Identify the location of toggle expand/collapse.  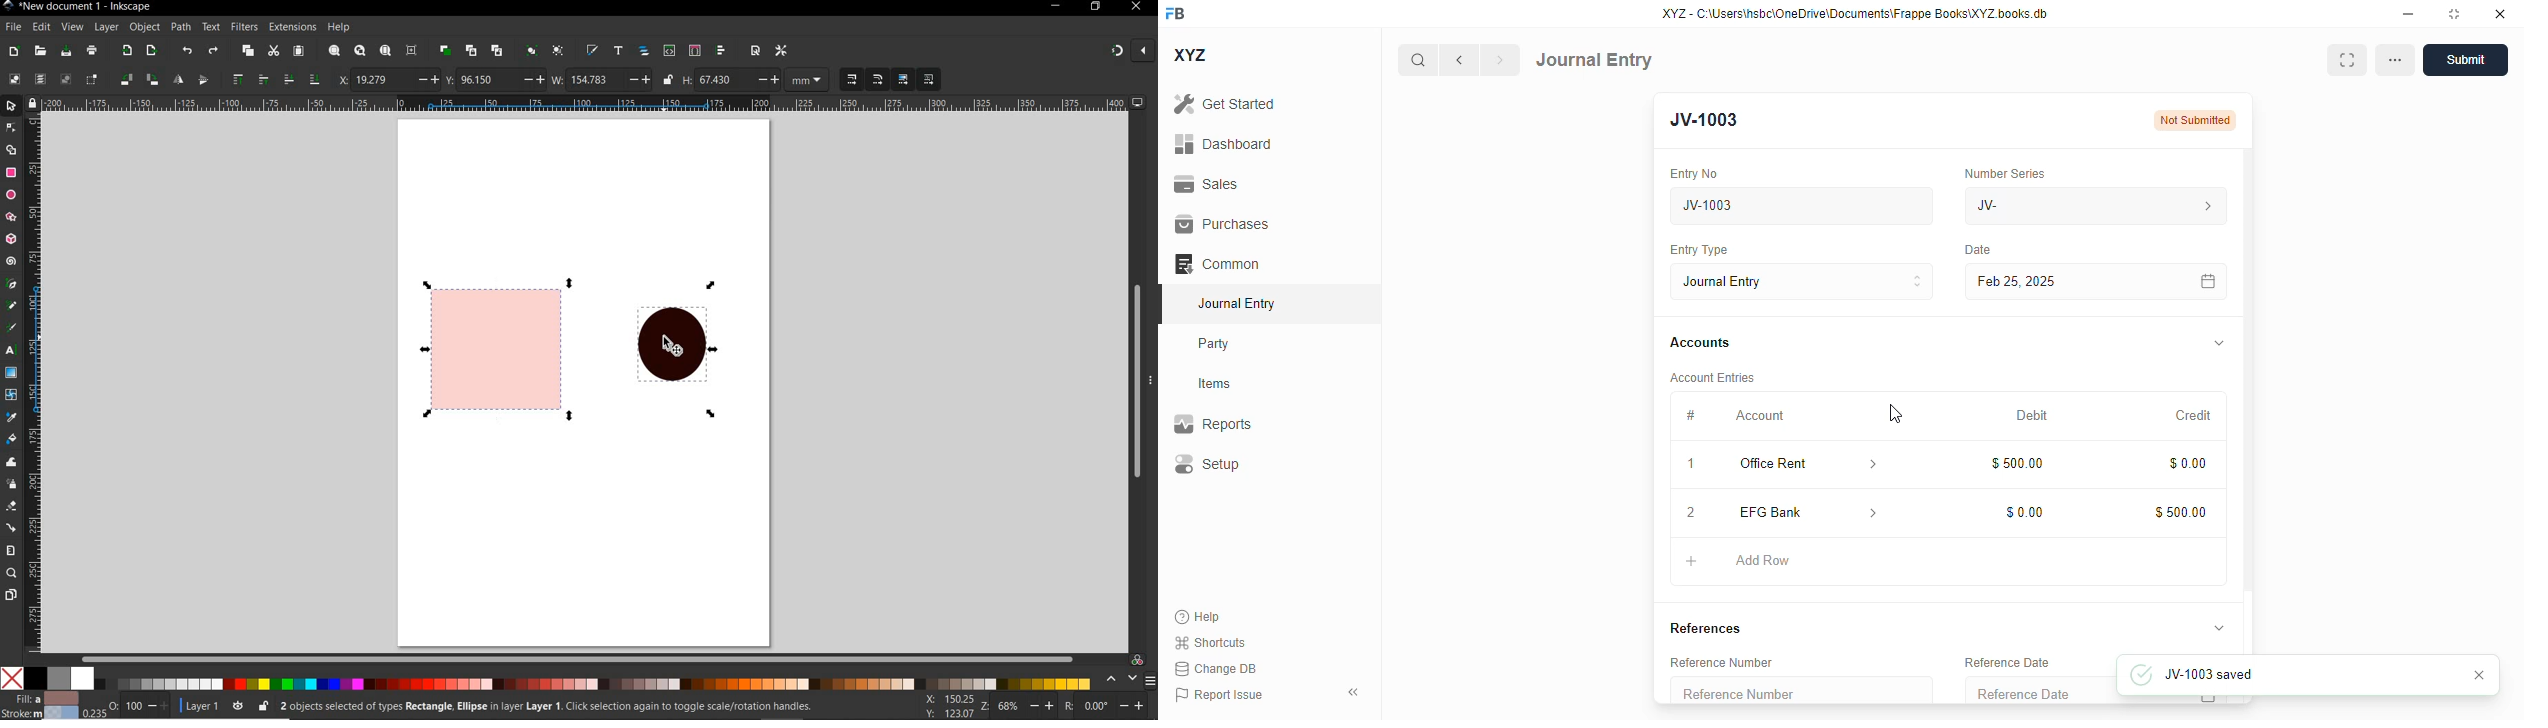
(2220, 343).